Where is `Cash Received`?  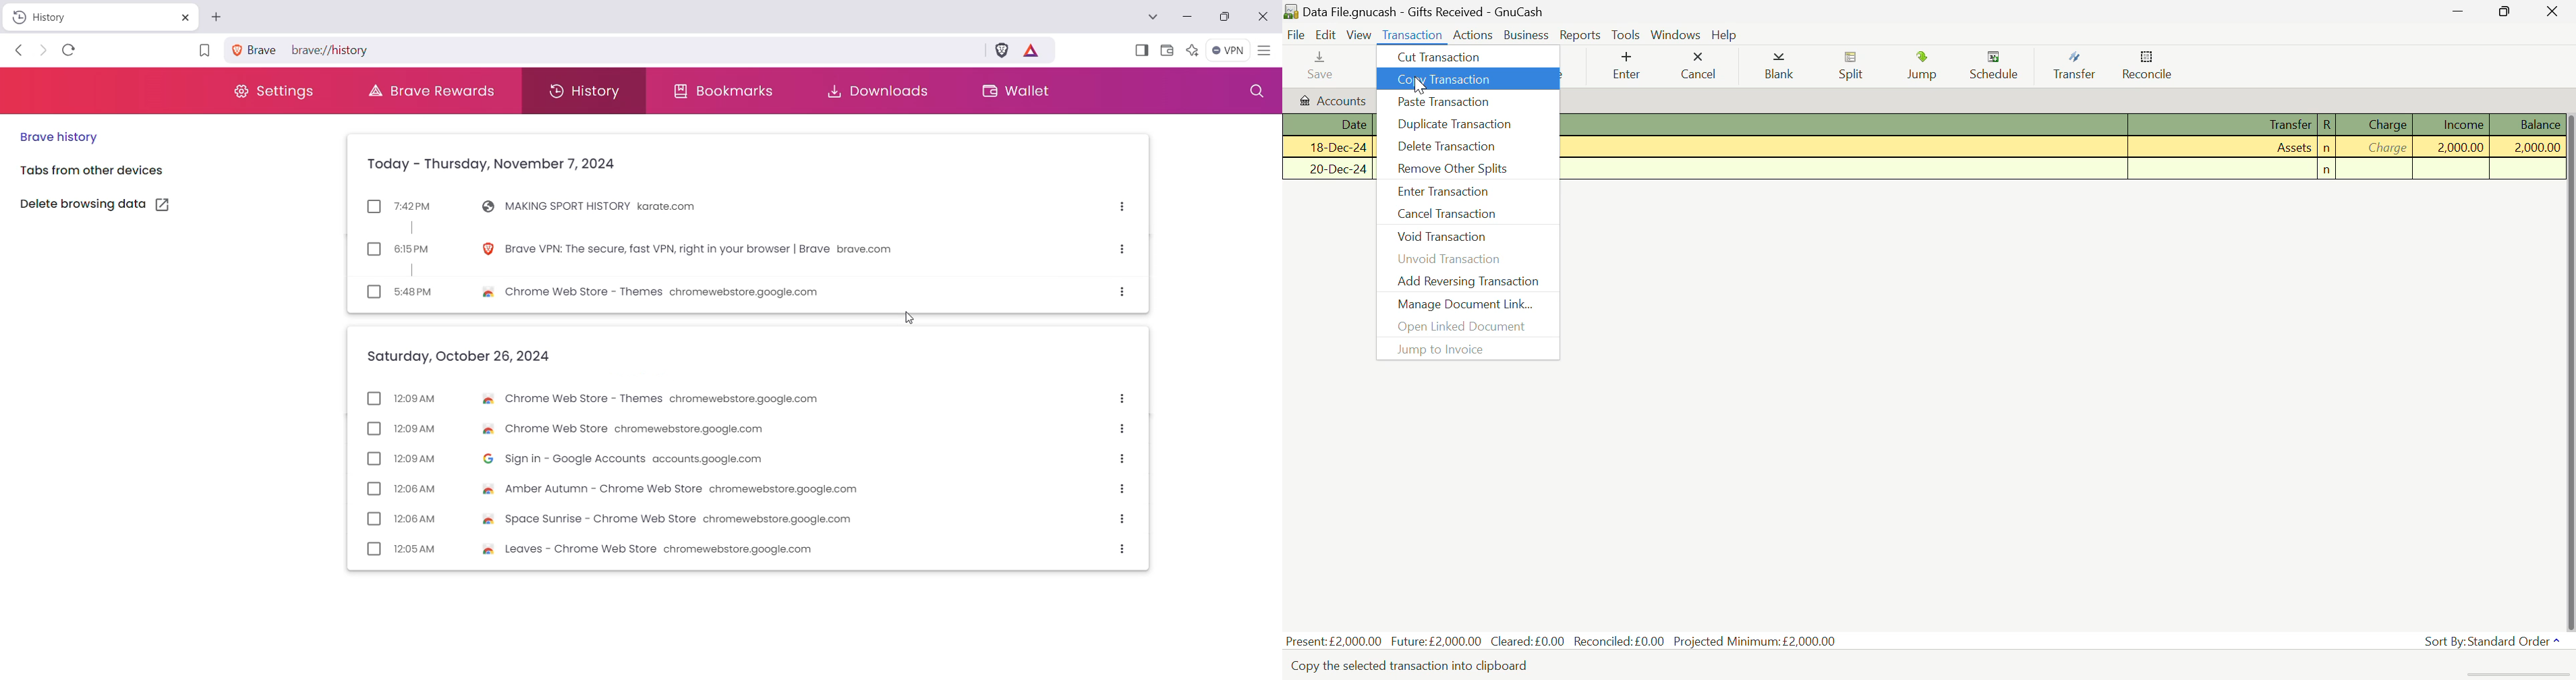
Cash Received is located at coordinates (1845, 148).